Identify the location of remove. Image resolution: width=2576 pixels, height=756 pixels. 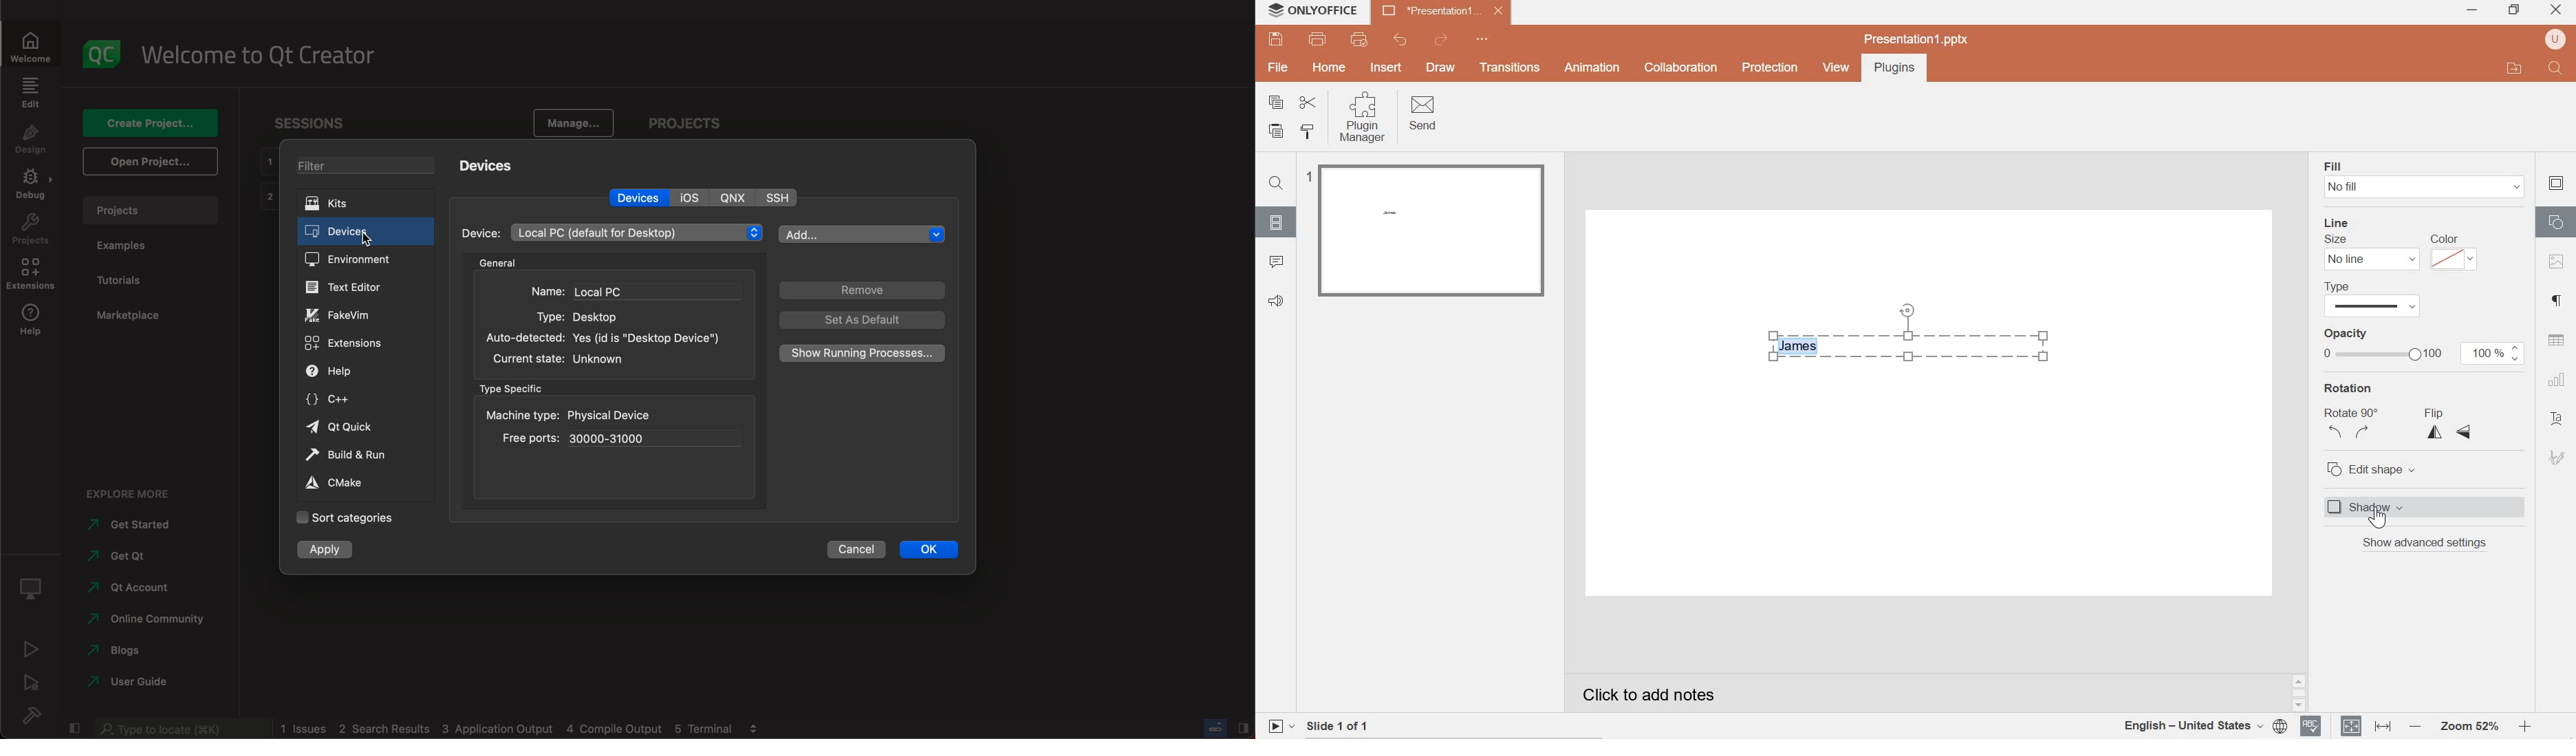
(861, 292).